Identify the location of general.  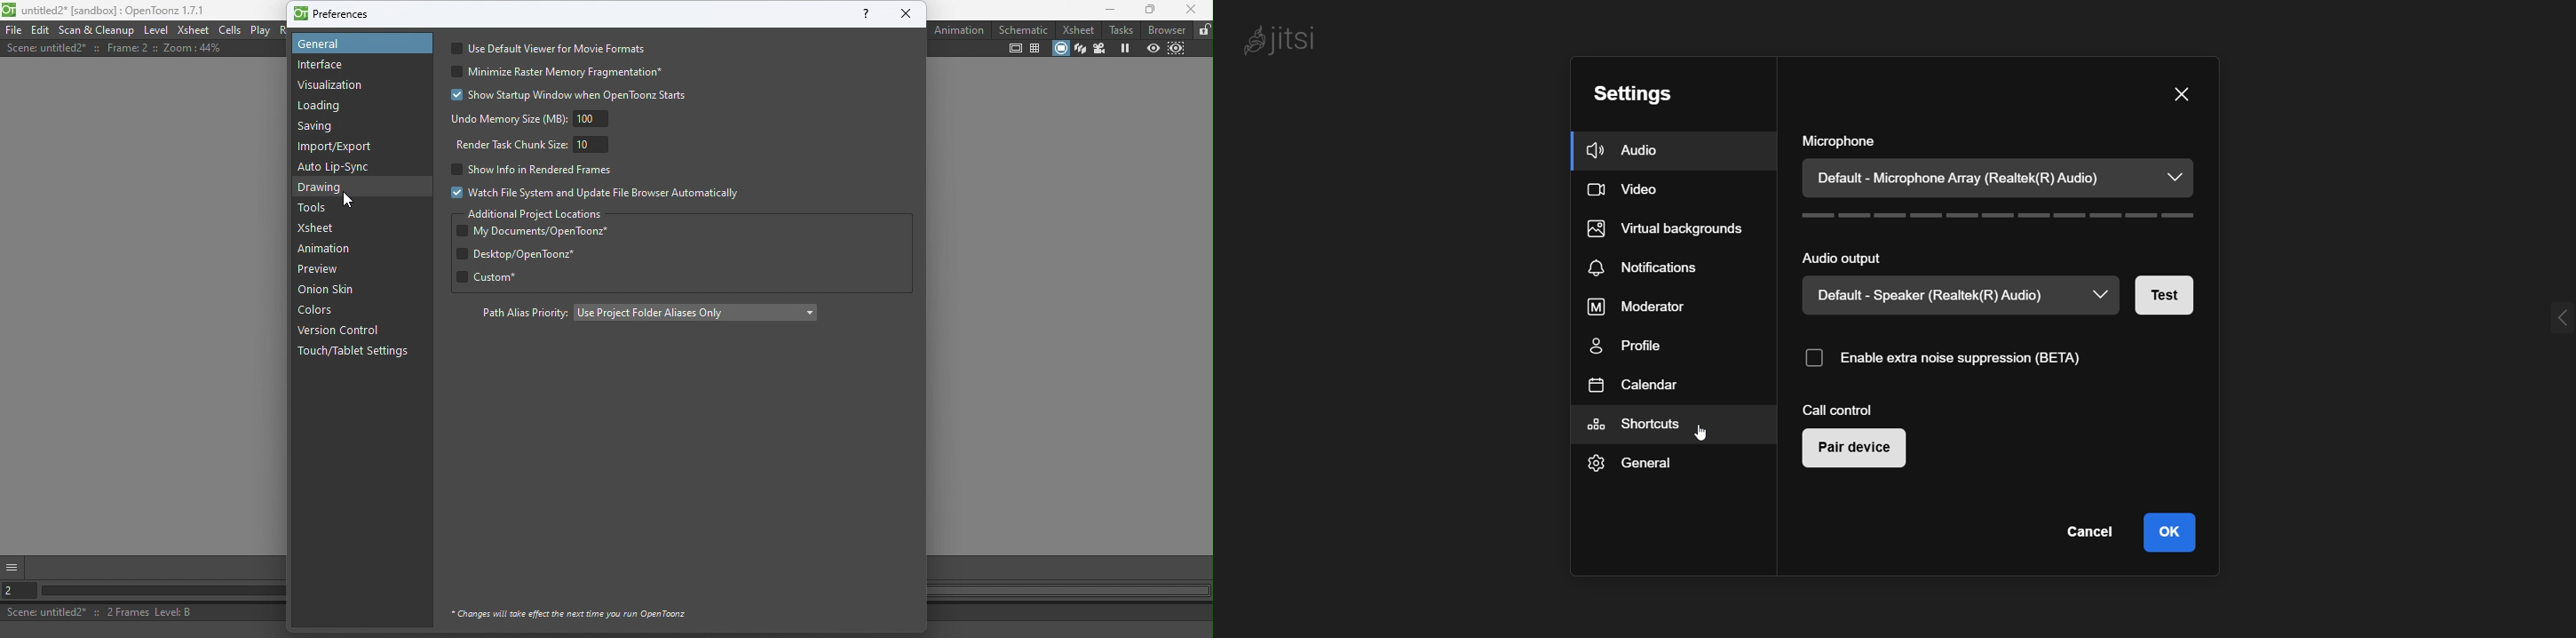
(1642, 460).